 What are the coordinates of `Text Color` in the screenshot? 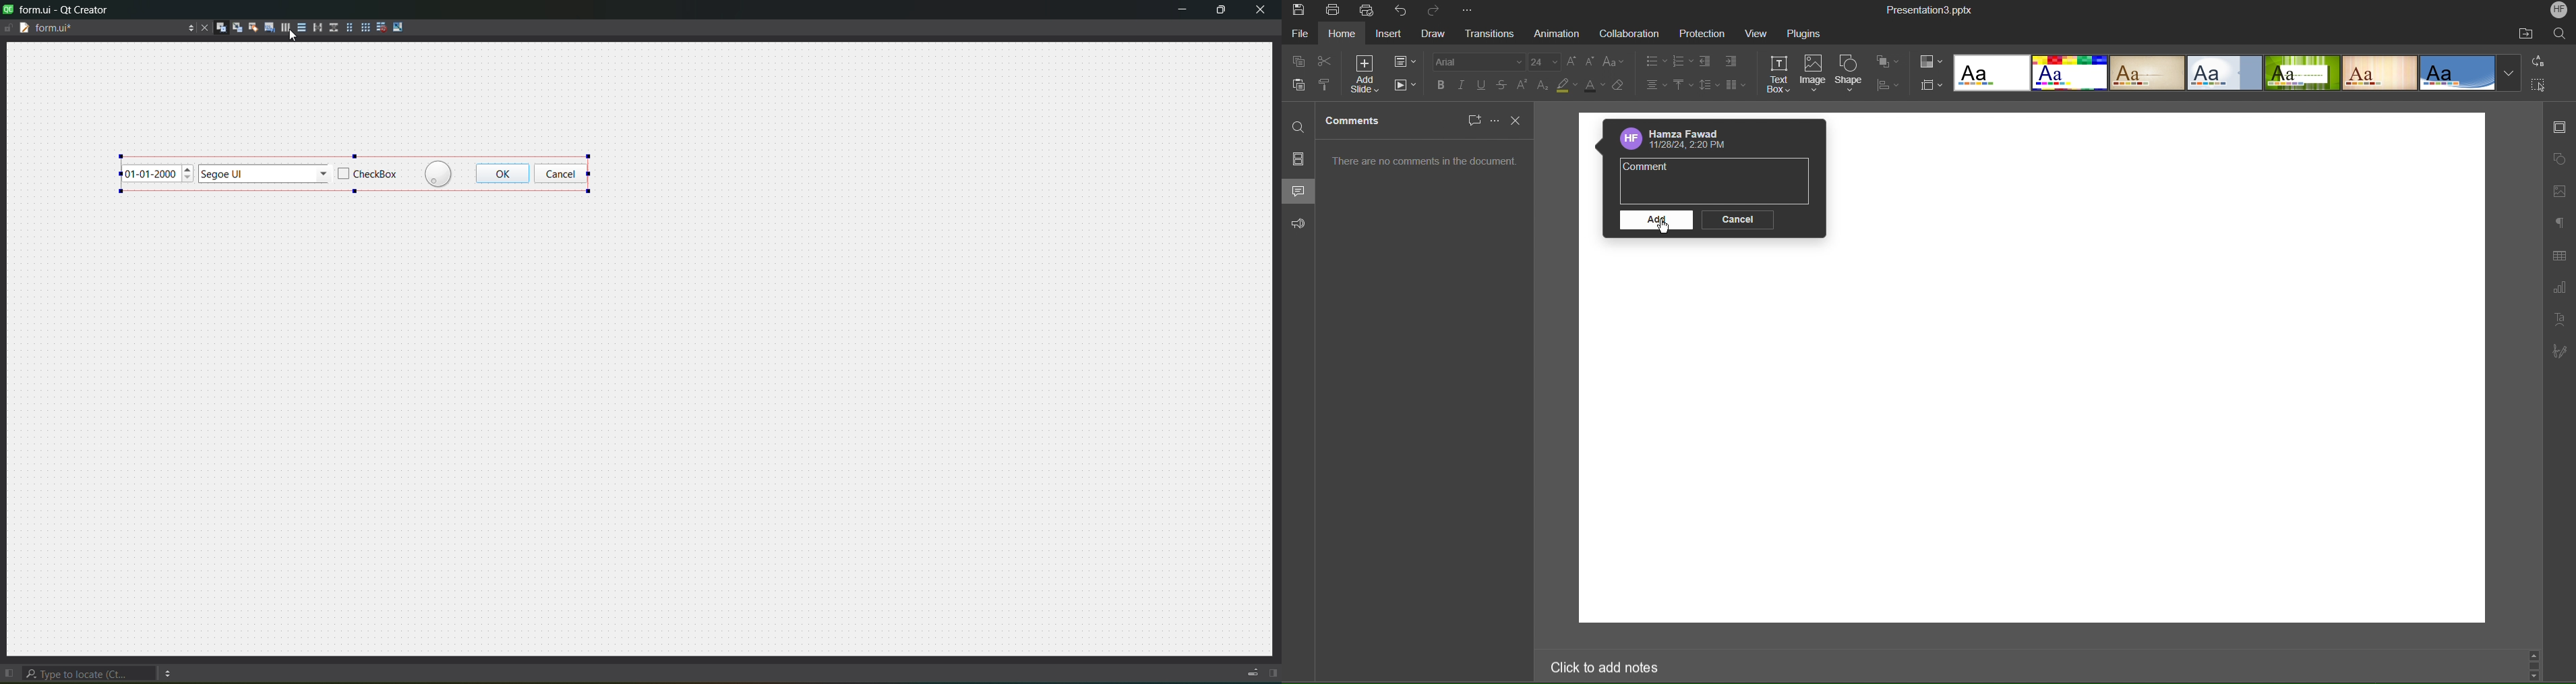 It's located at (1593, 86).